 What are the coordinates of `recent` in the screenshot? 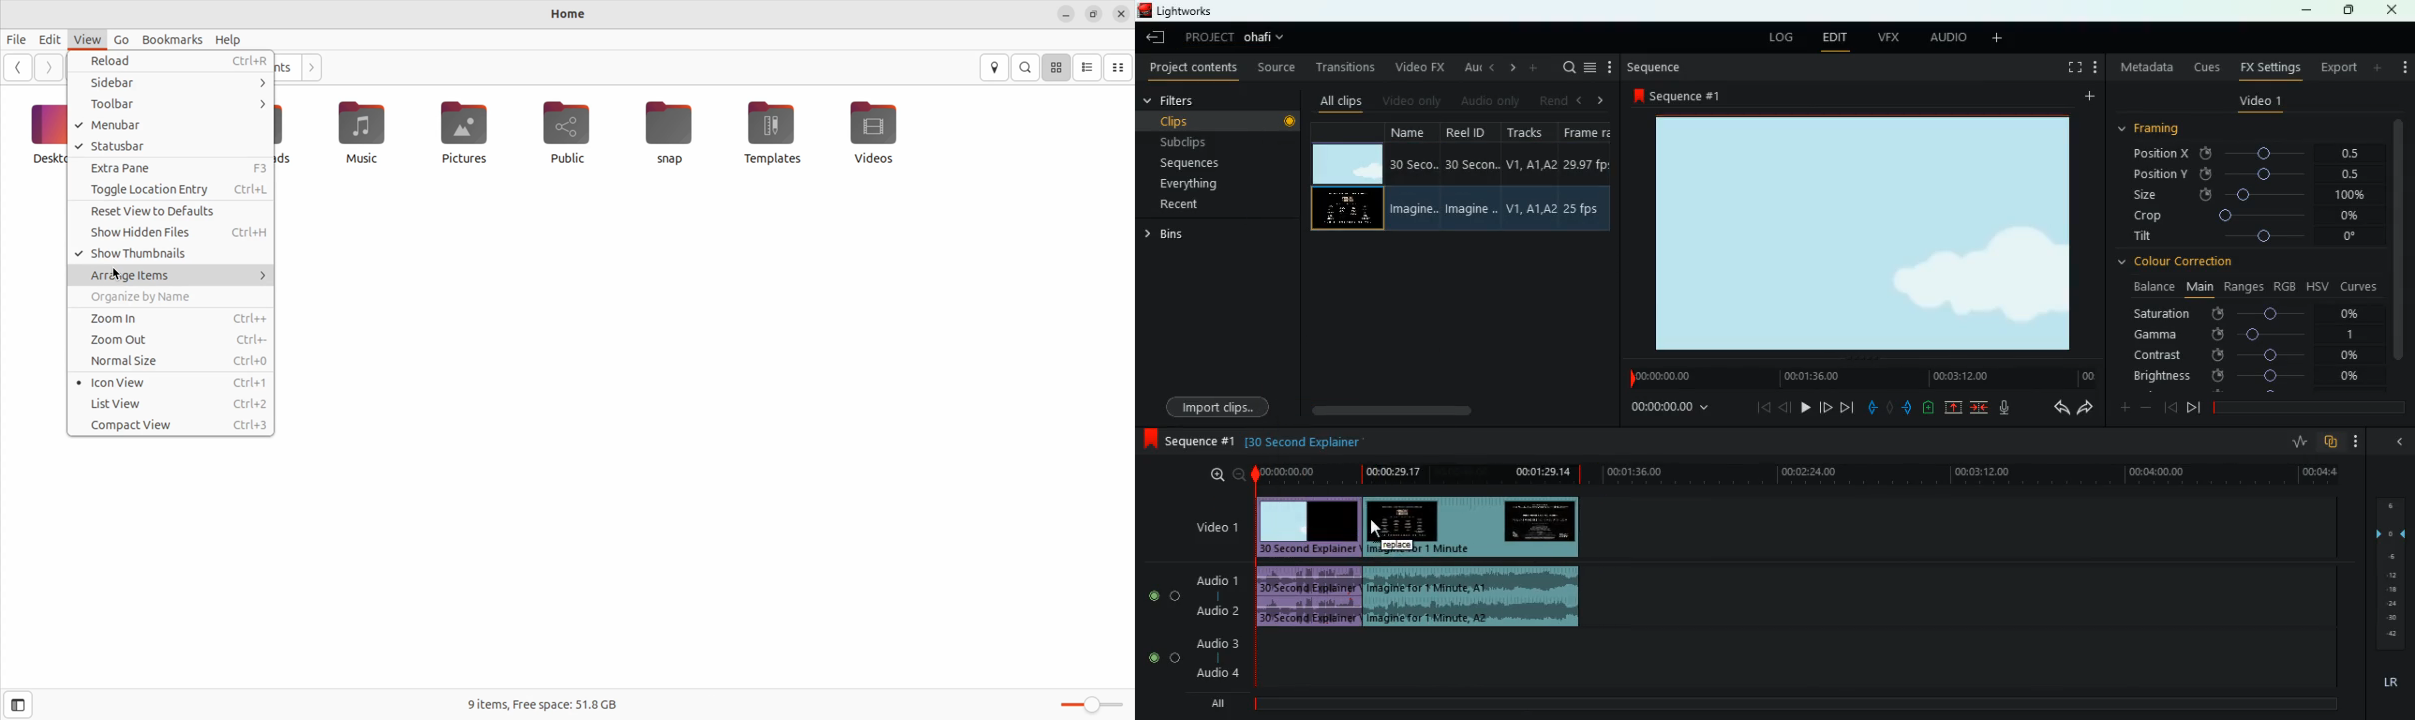 It's located at (1201, 204).